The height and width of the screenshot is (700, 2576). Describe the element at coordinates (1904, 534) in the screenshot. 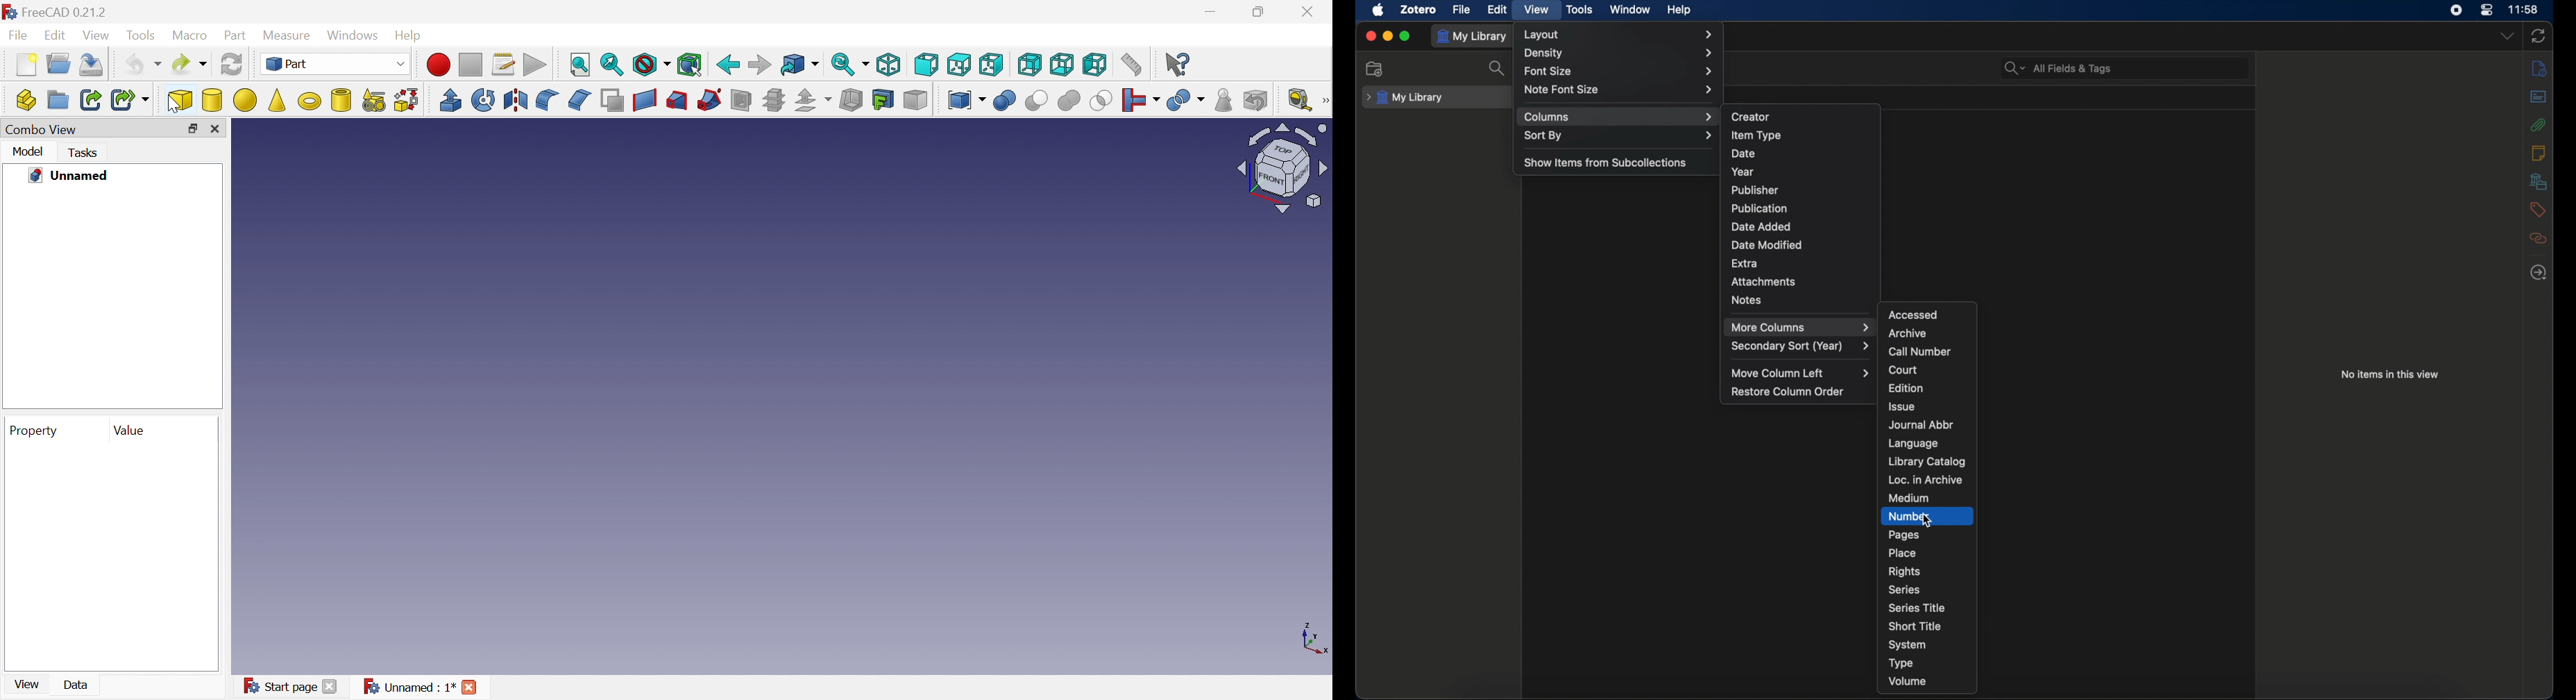

I see `pages` at that location.